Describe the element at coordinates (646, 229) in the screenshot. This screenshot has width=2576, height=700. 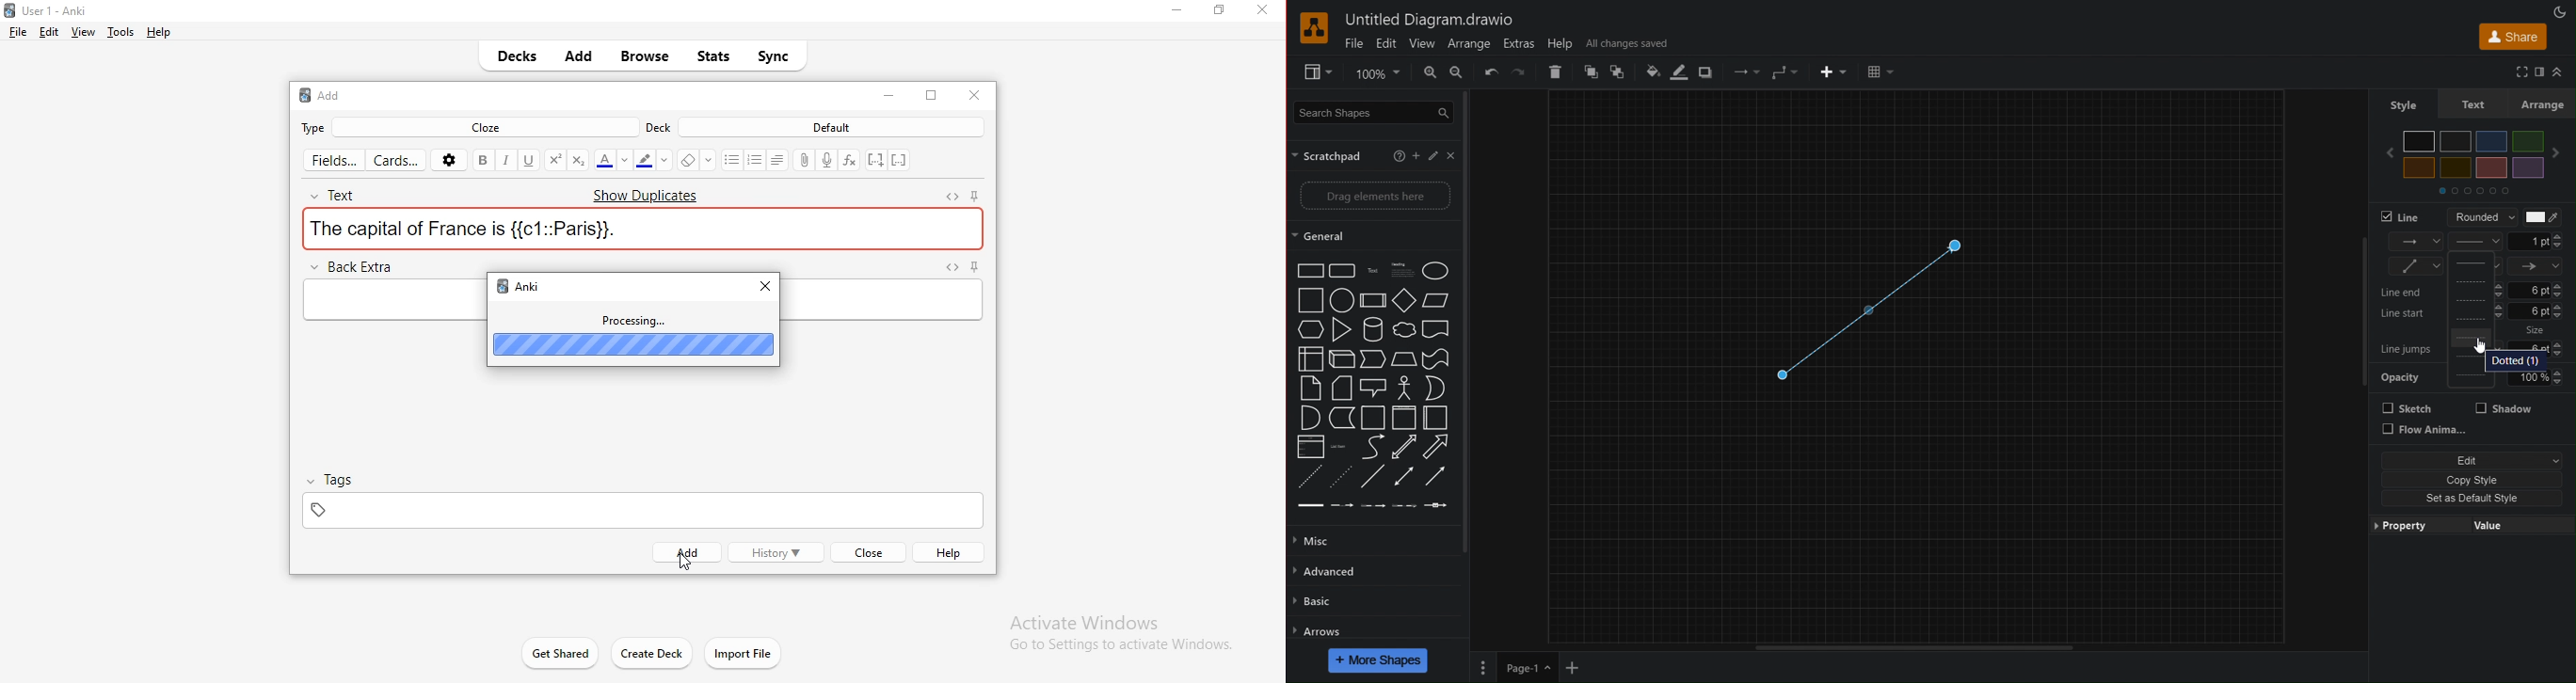
I see `the capital of France is {{c1::Paris}}.` at that location.